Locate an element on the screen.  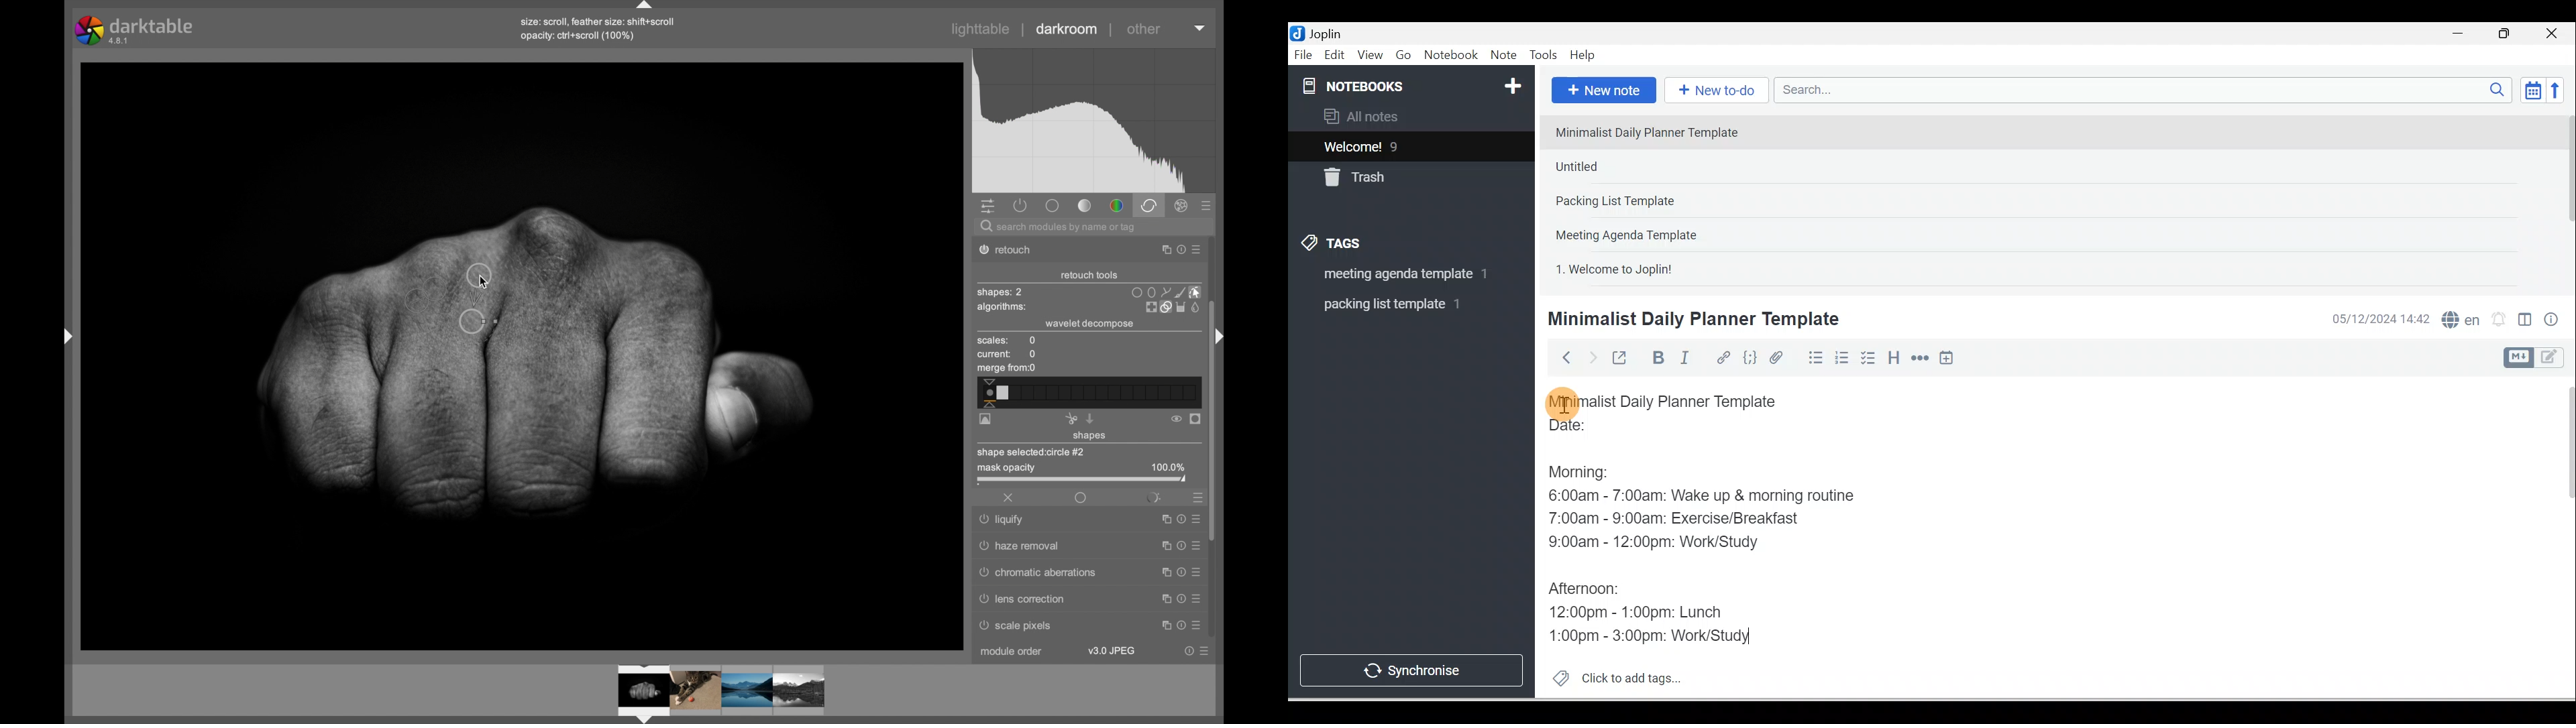
help is located at coordinates (1179, 519).